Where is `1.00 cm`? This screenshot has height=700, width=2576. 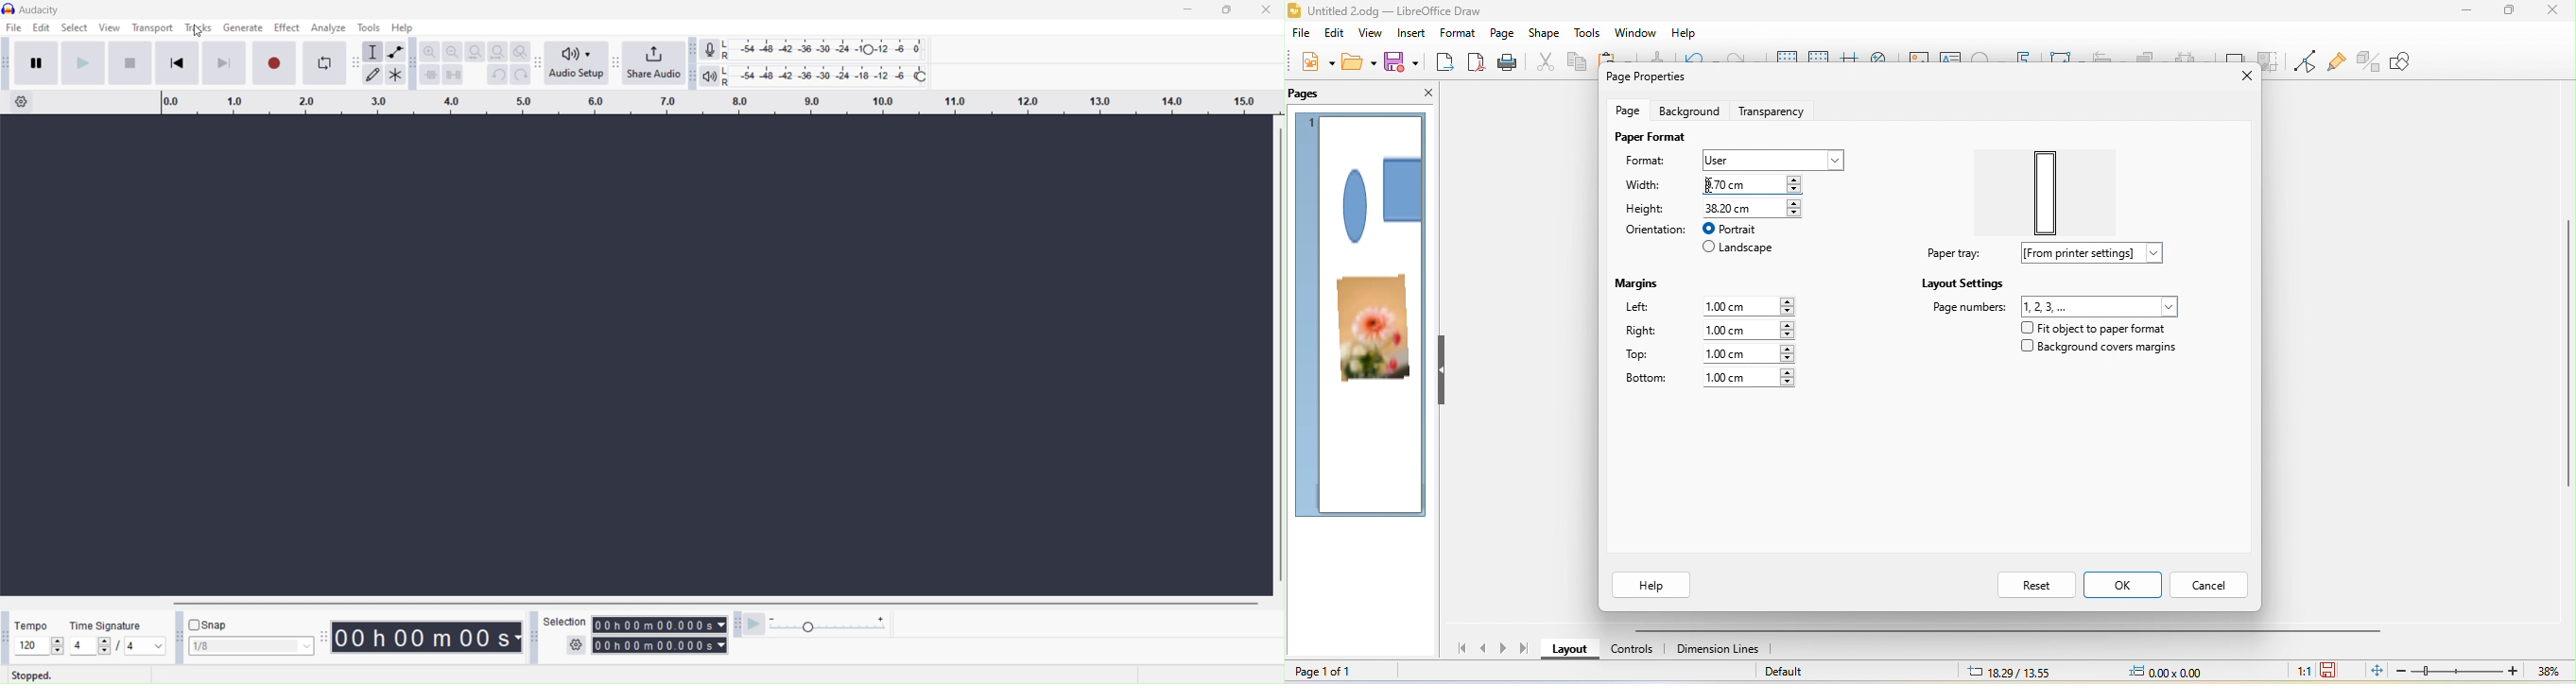
1.00 cm is located at coordinates (1749, 330).